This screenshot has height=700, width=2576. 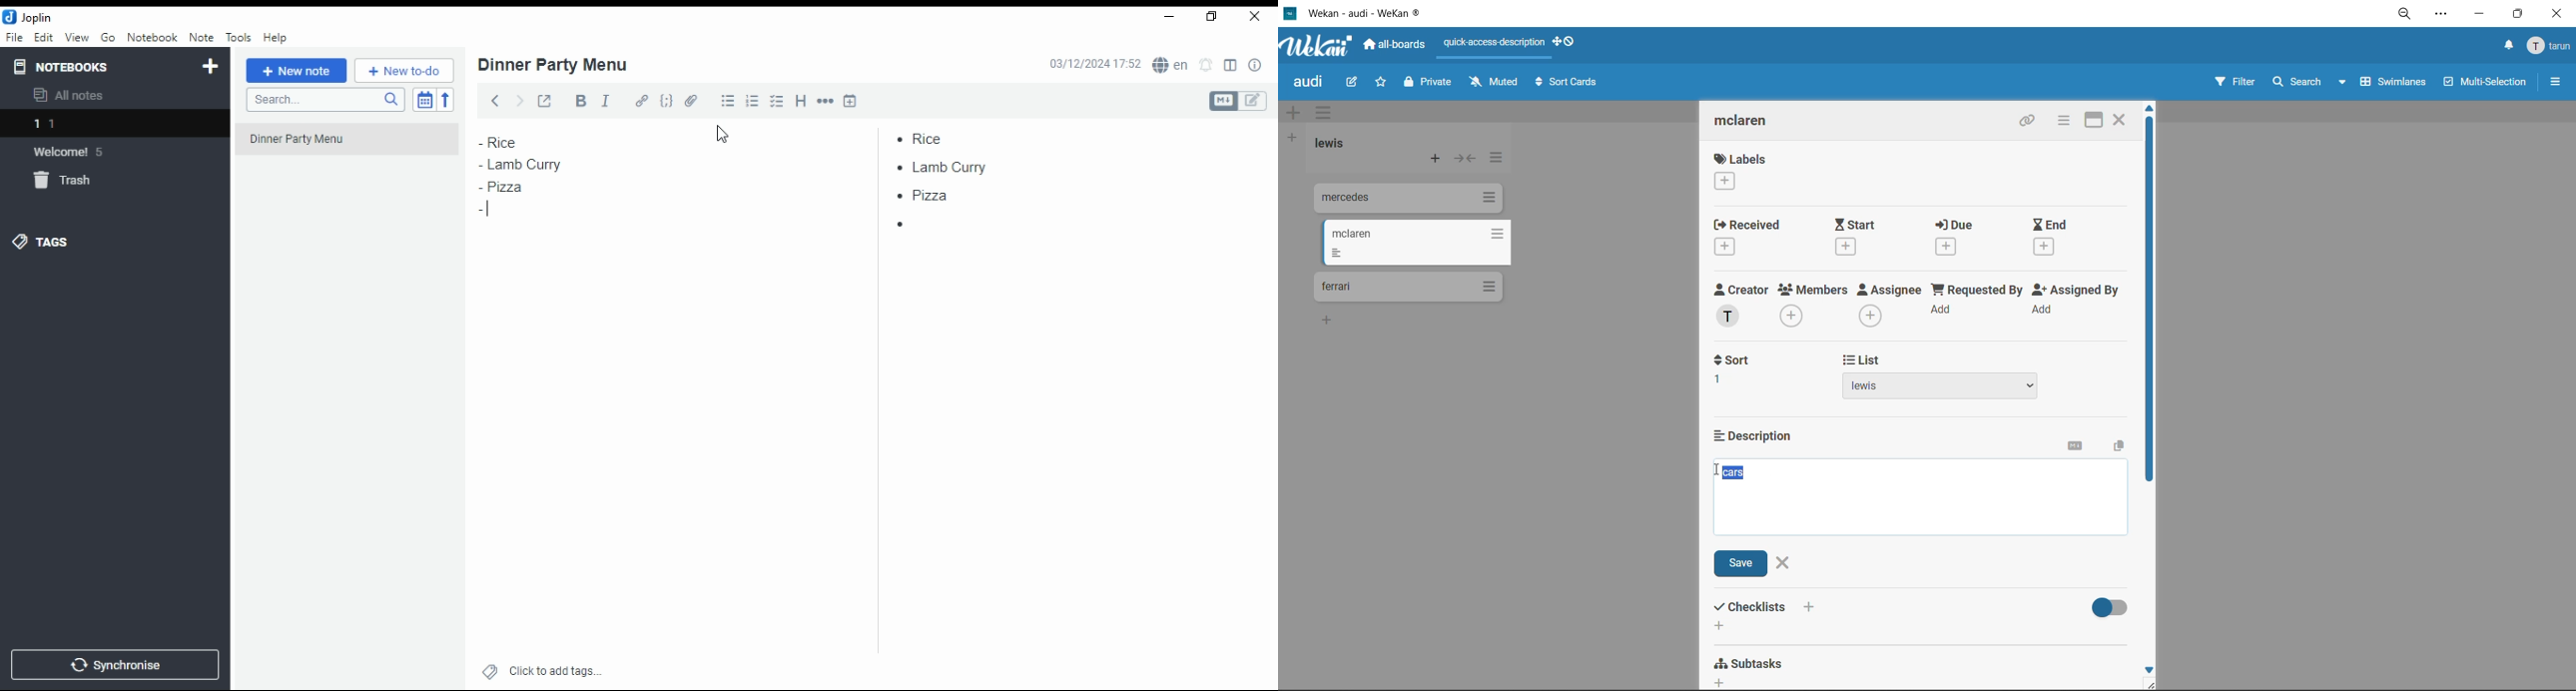 I want to click on dinner party menu, so click(x=554, y=65).